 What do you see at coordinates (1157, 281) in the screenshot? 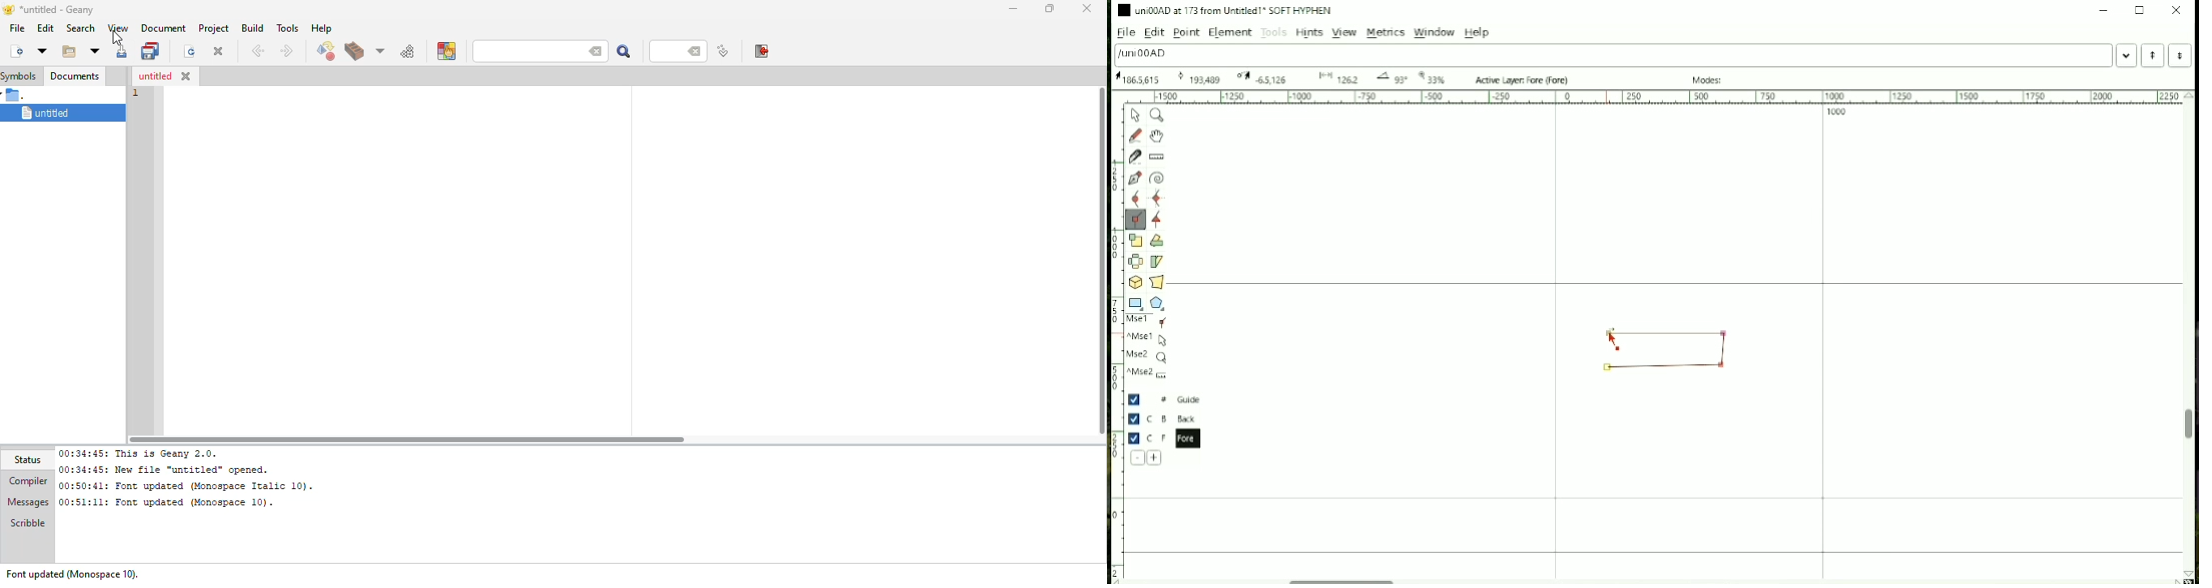
I see `Perform a perspective transformation on the selection` at bounding box center [1157, 281].